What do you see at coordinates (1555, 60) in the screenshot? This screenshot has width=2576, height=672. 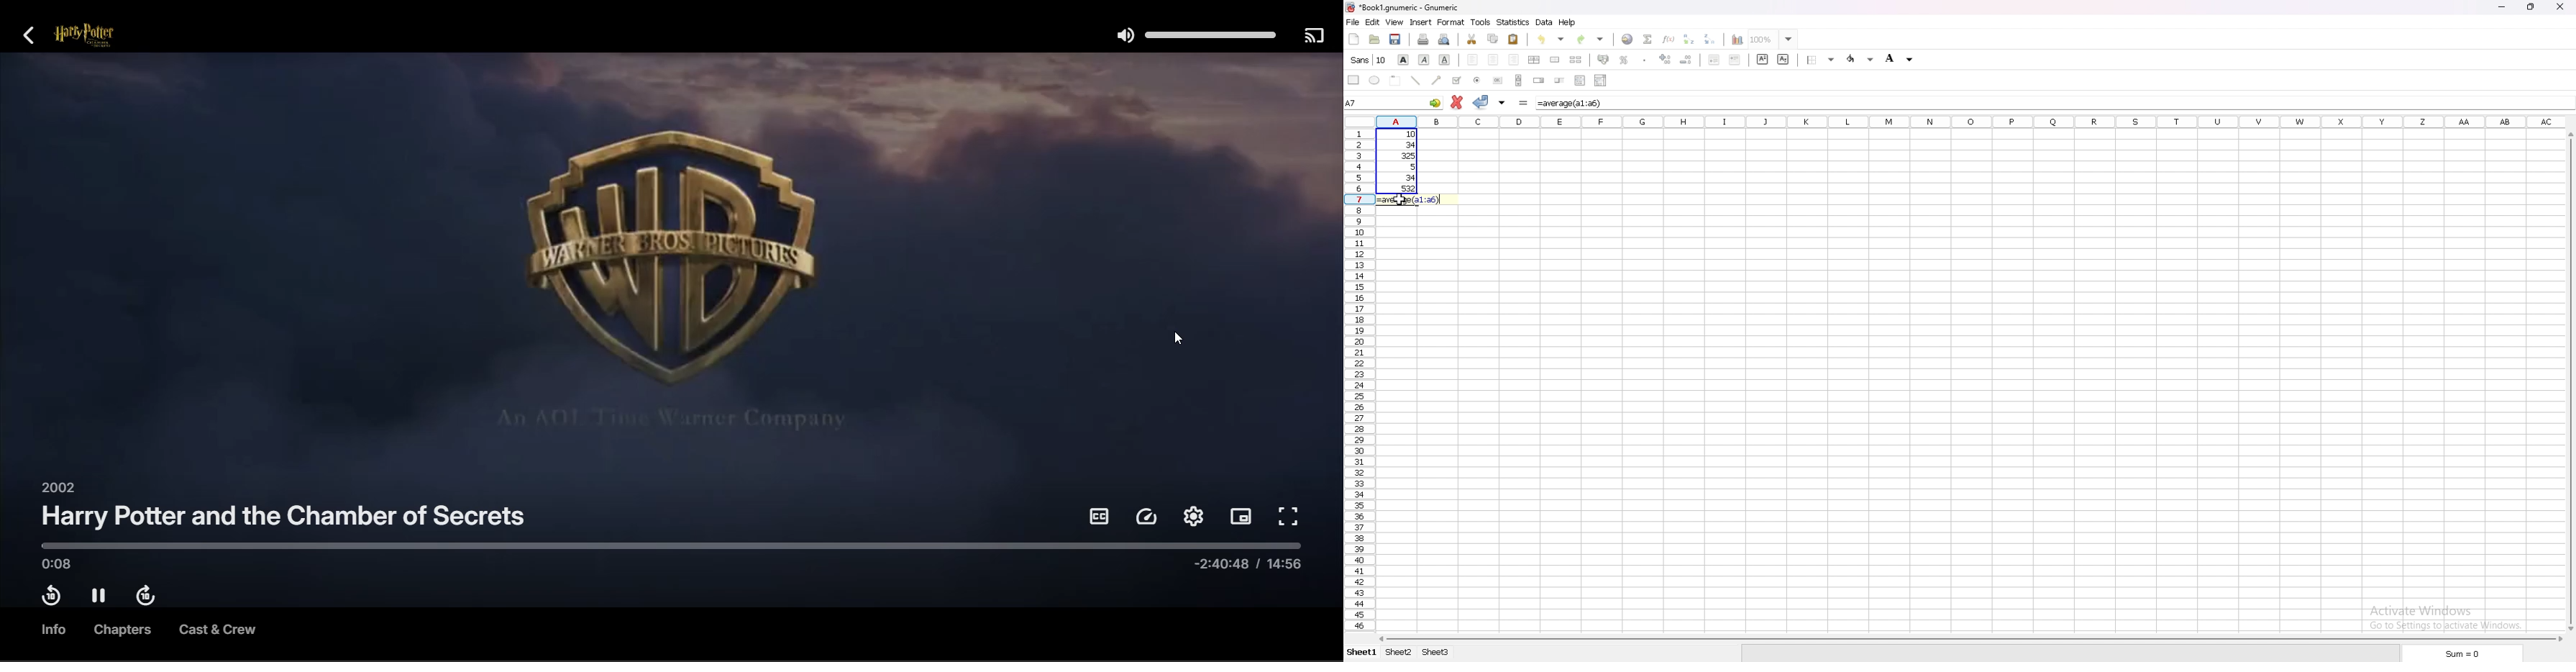 I see `merge cells` at bounding box center [1555, 60].